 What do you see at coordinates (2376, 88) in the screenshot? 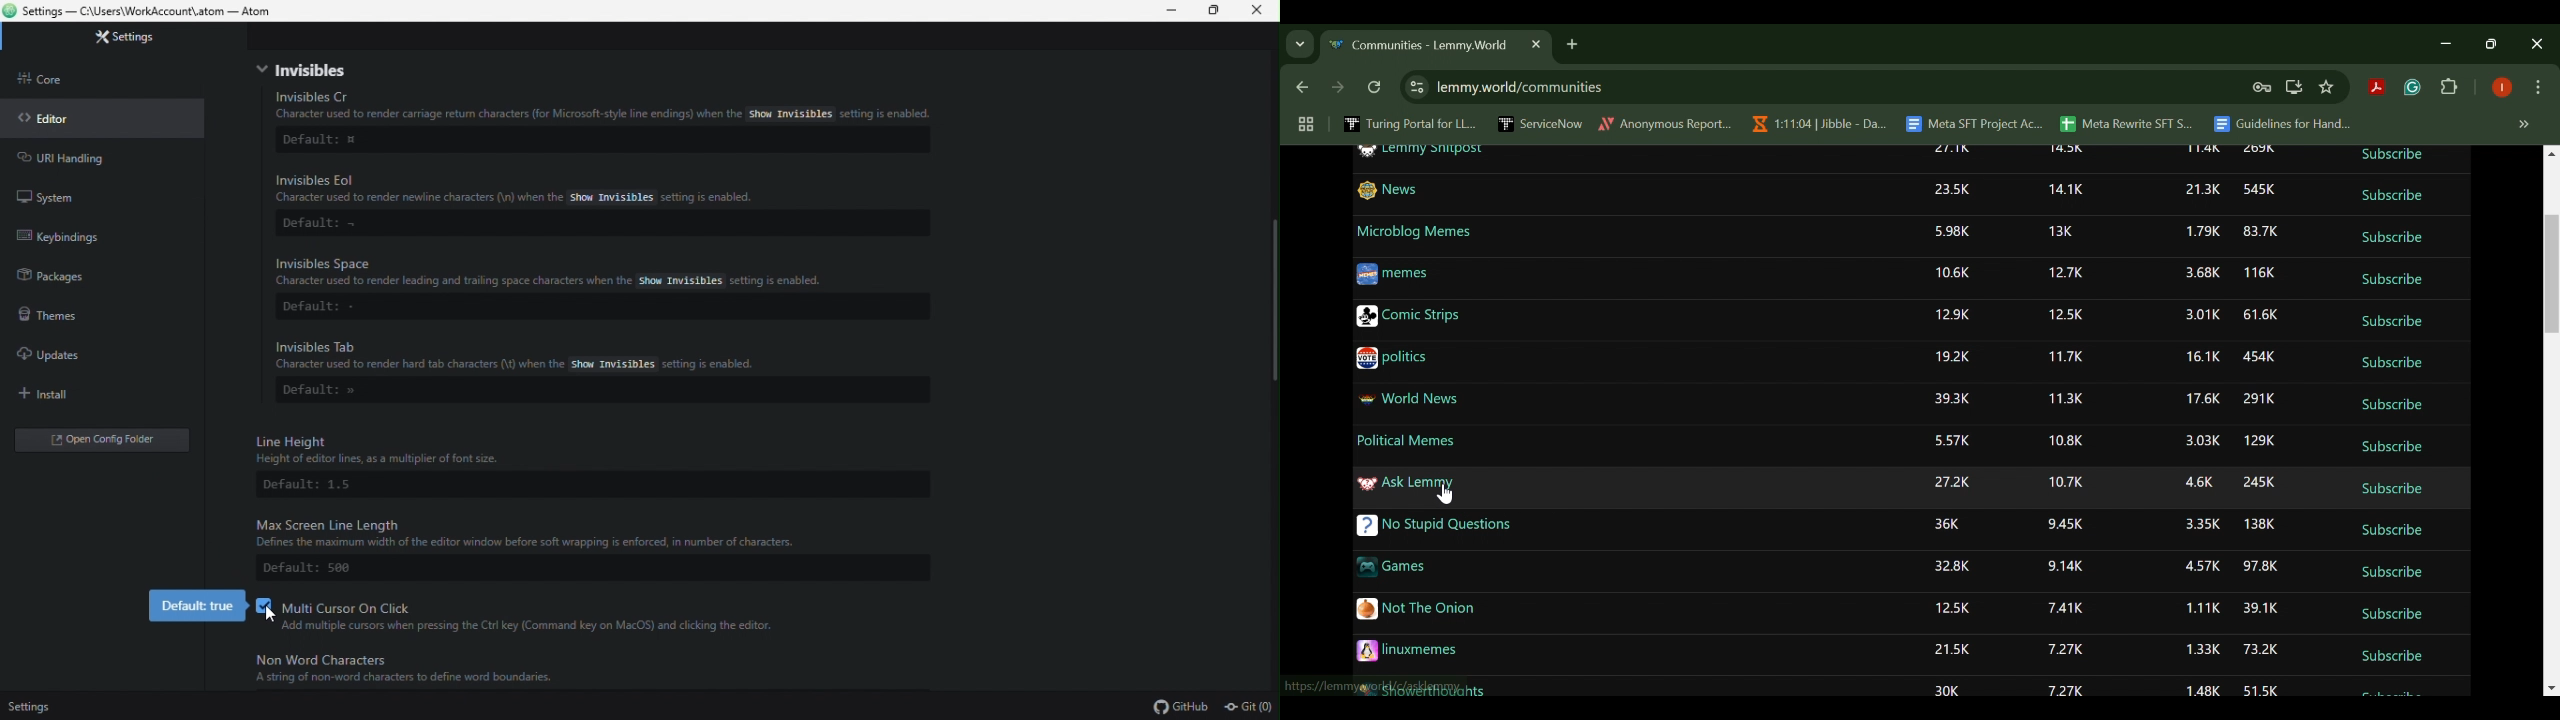
I see `Acrobat Extension` at bounding box center [2376, 88].